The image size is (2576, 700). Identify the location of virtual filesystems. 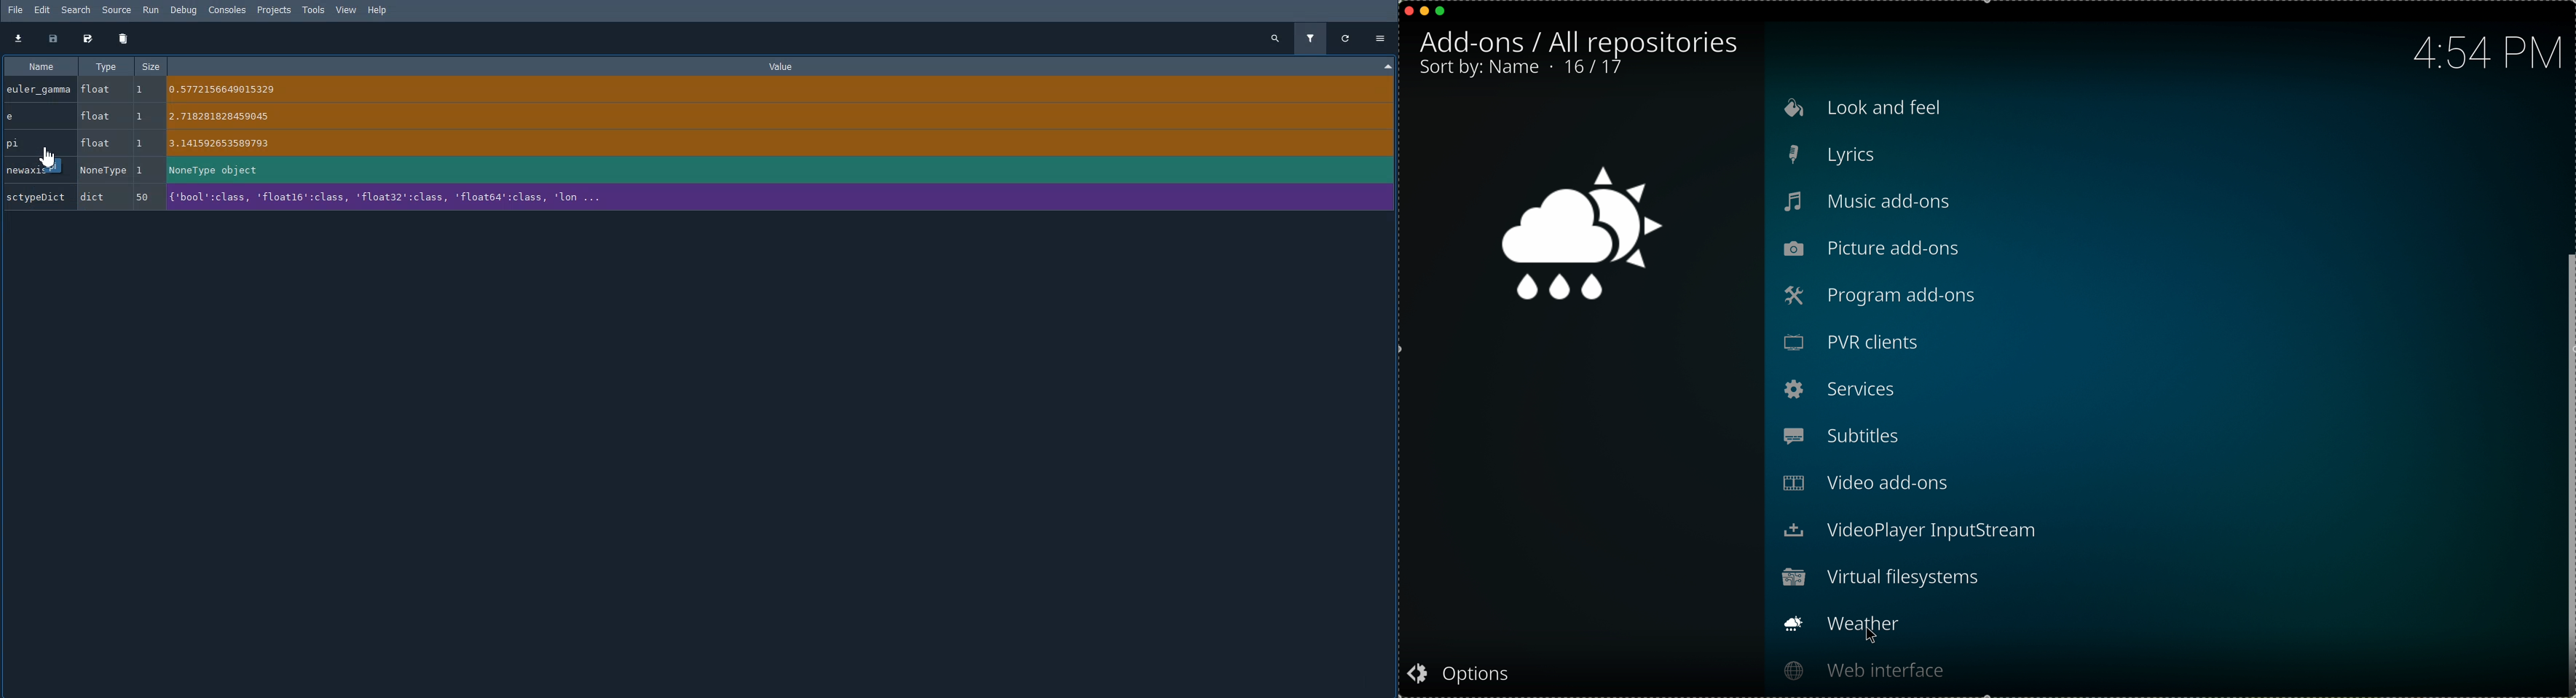
(1883, 578).